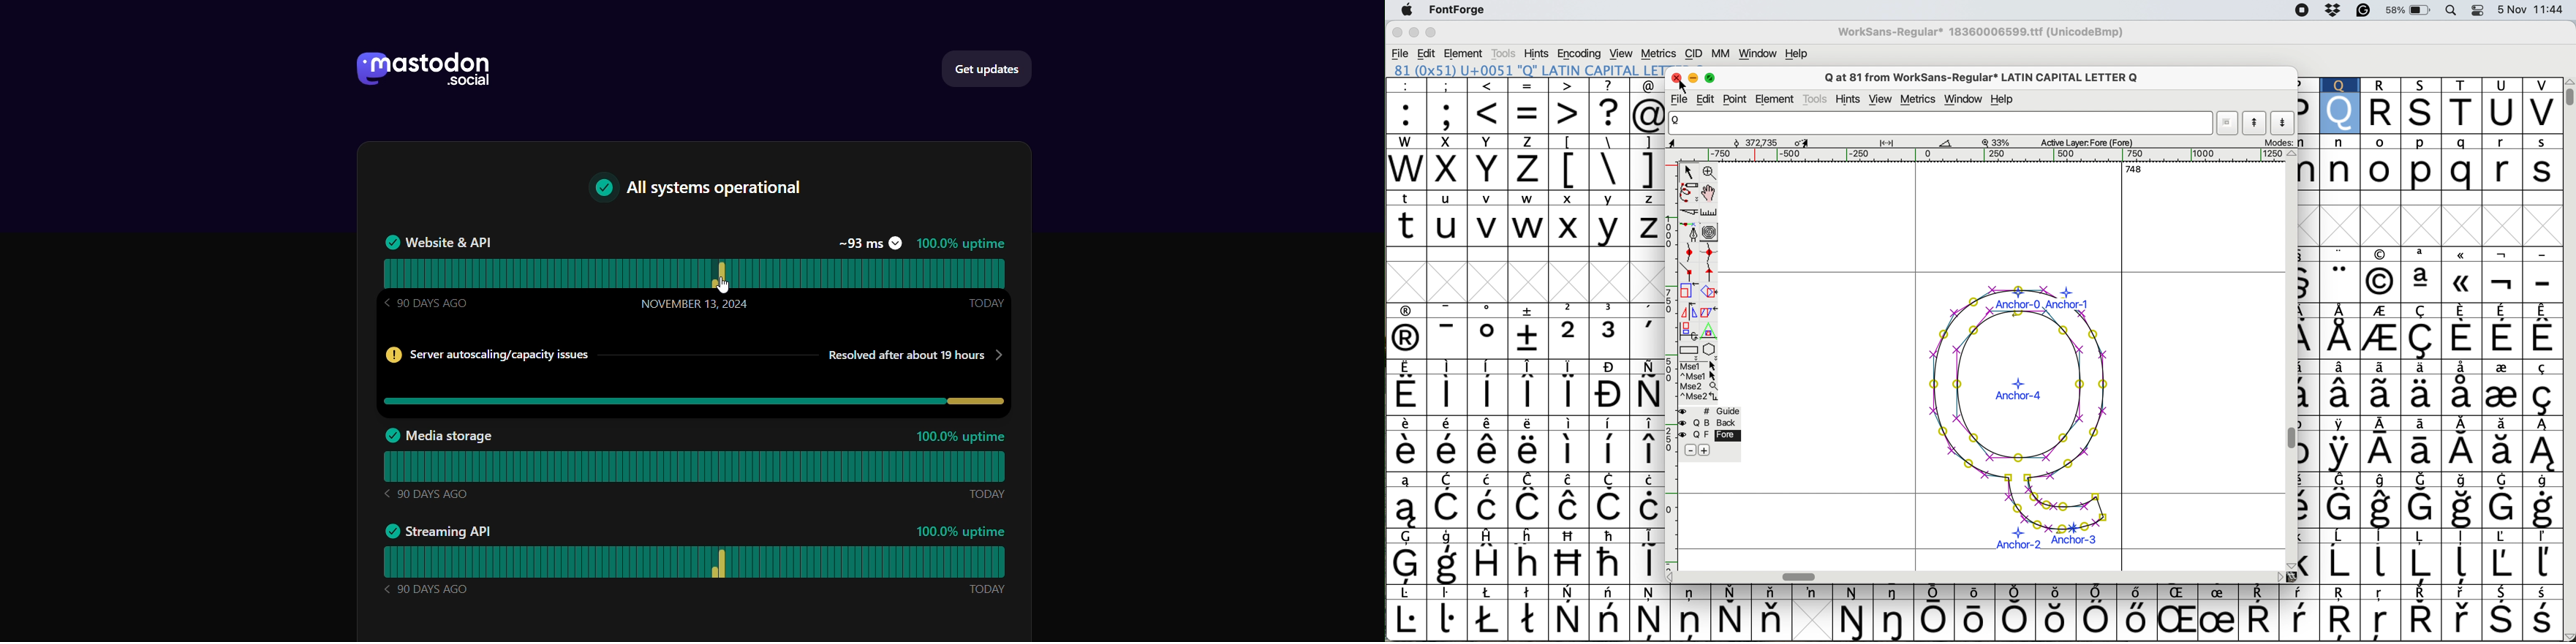 The image size is (2576, 644). Describe the element at coordinates (1666, 361) in the screenshot. I see `vertical scale` at that location.